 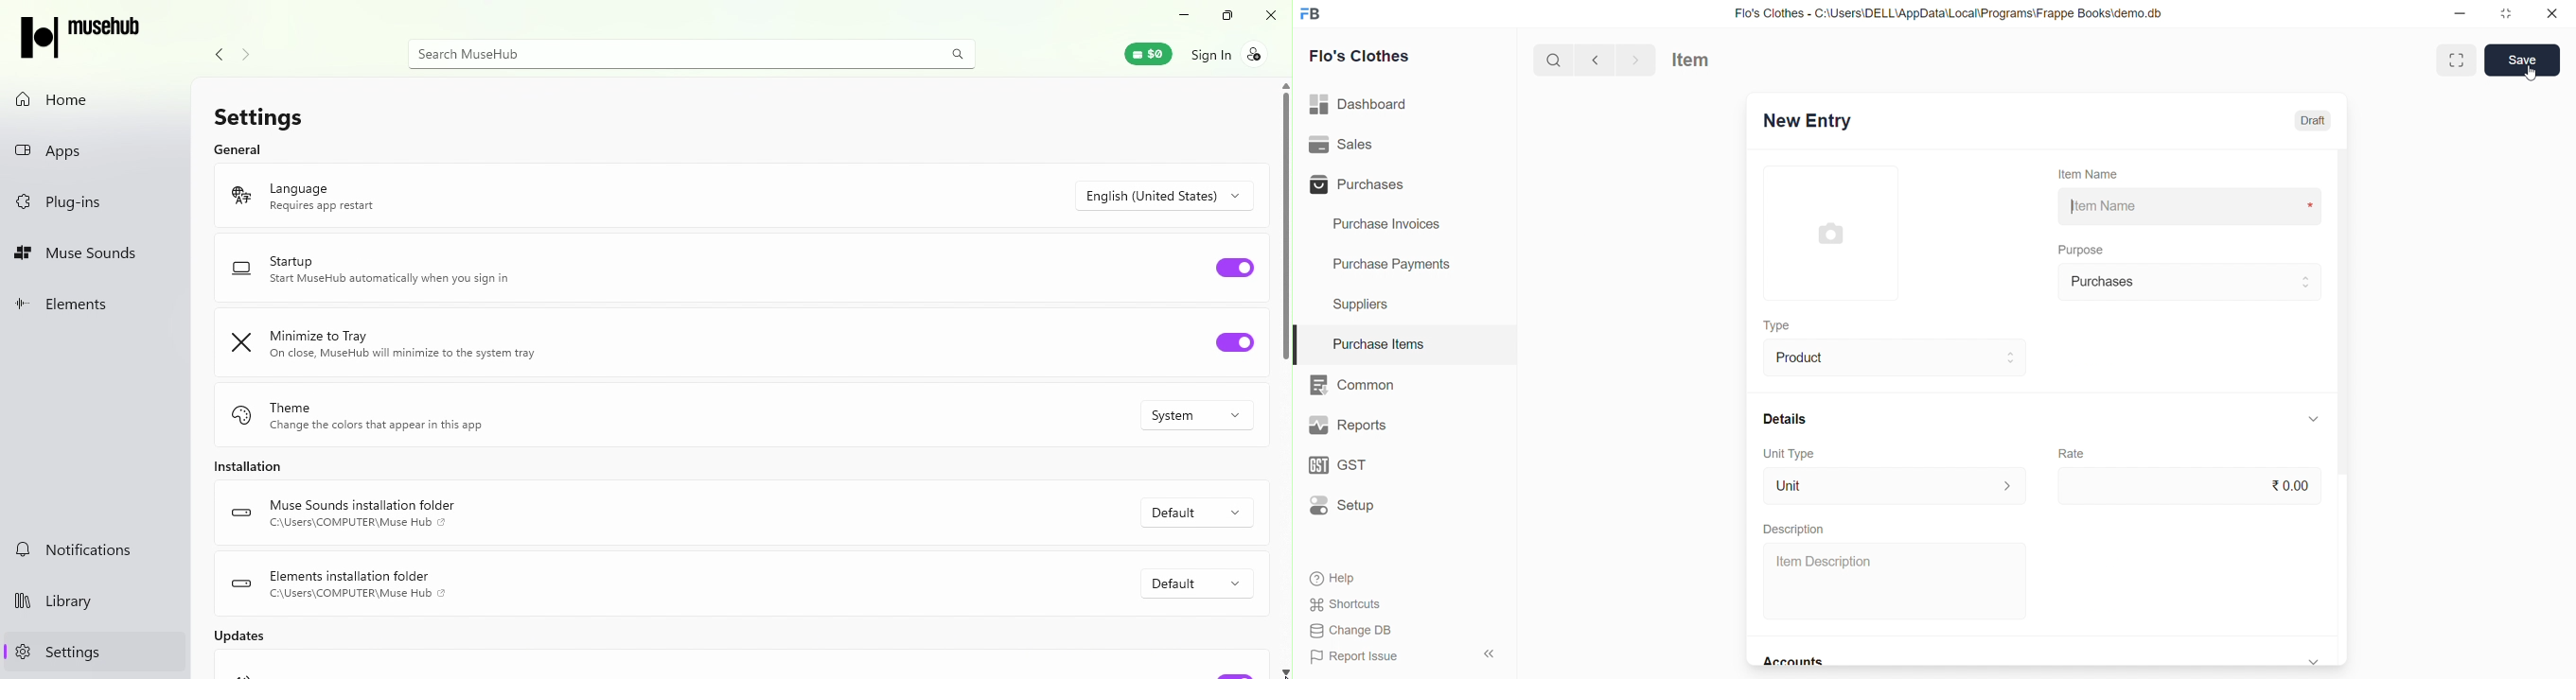 What do you see at coordinates (2074, 454) in the screenshot?
I see `Rate` at bounding box center [2074, 454].